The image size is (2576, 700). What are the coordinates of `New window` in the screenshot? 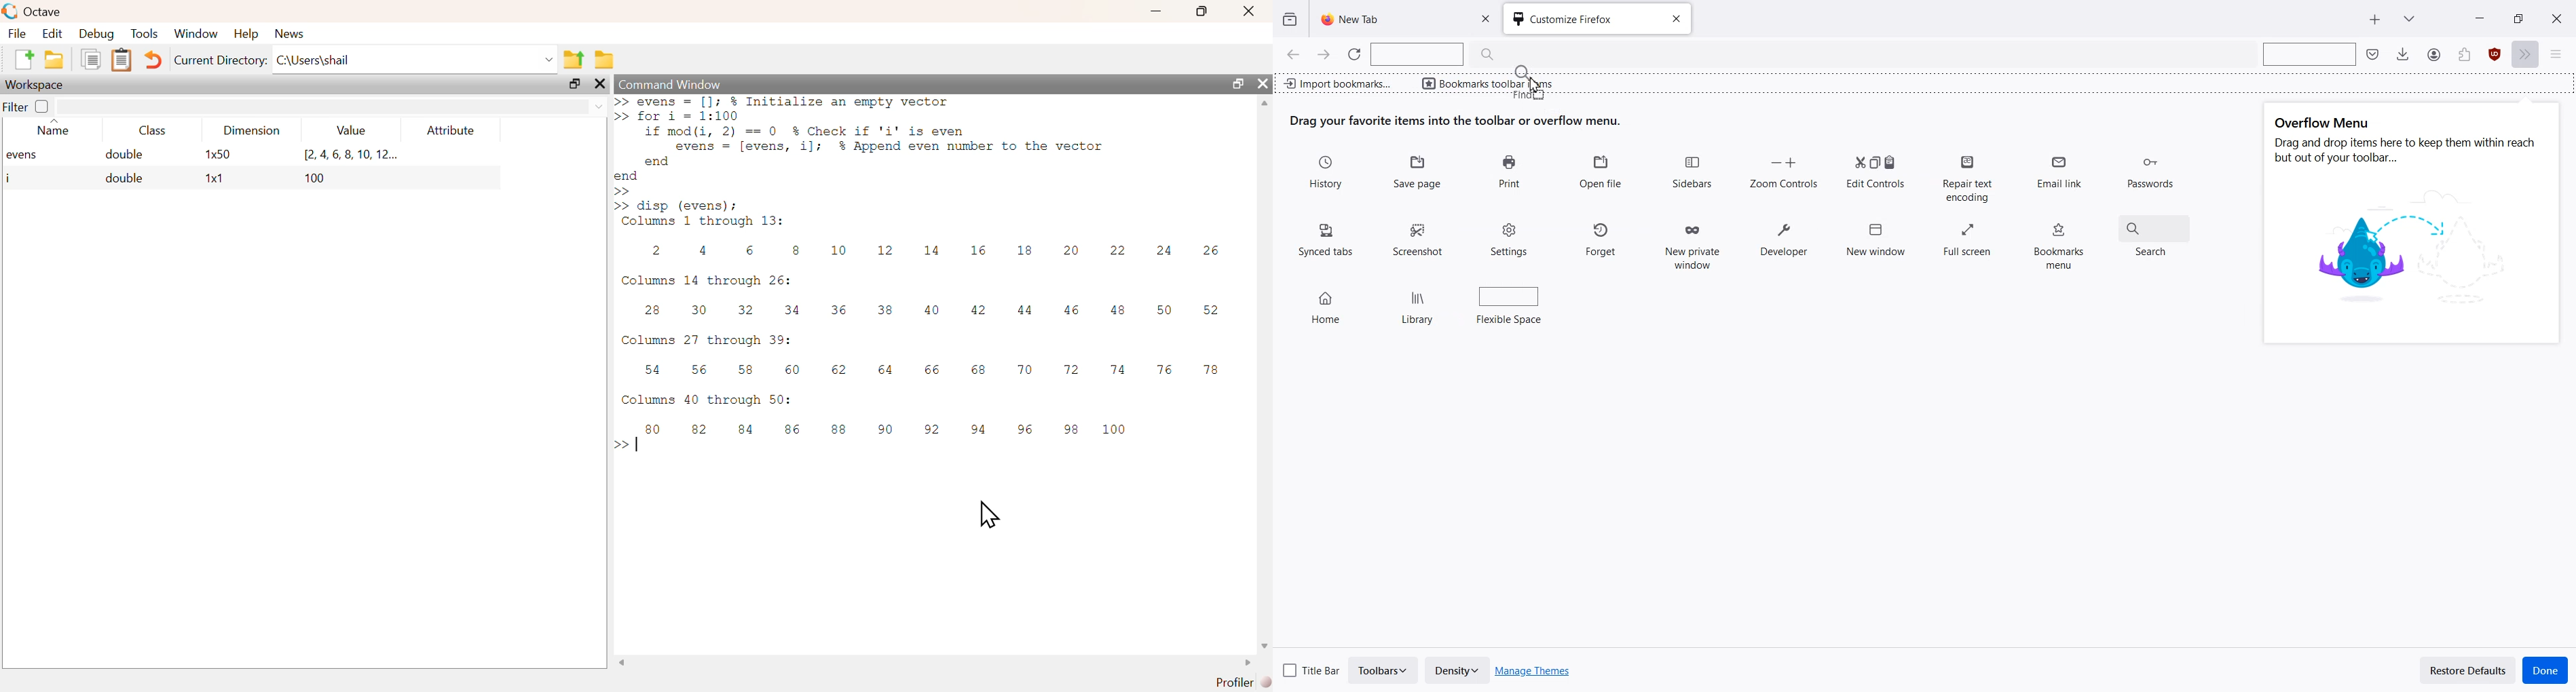 It's located at (1875, 235).